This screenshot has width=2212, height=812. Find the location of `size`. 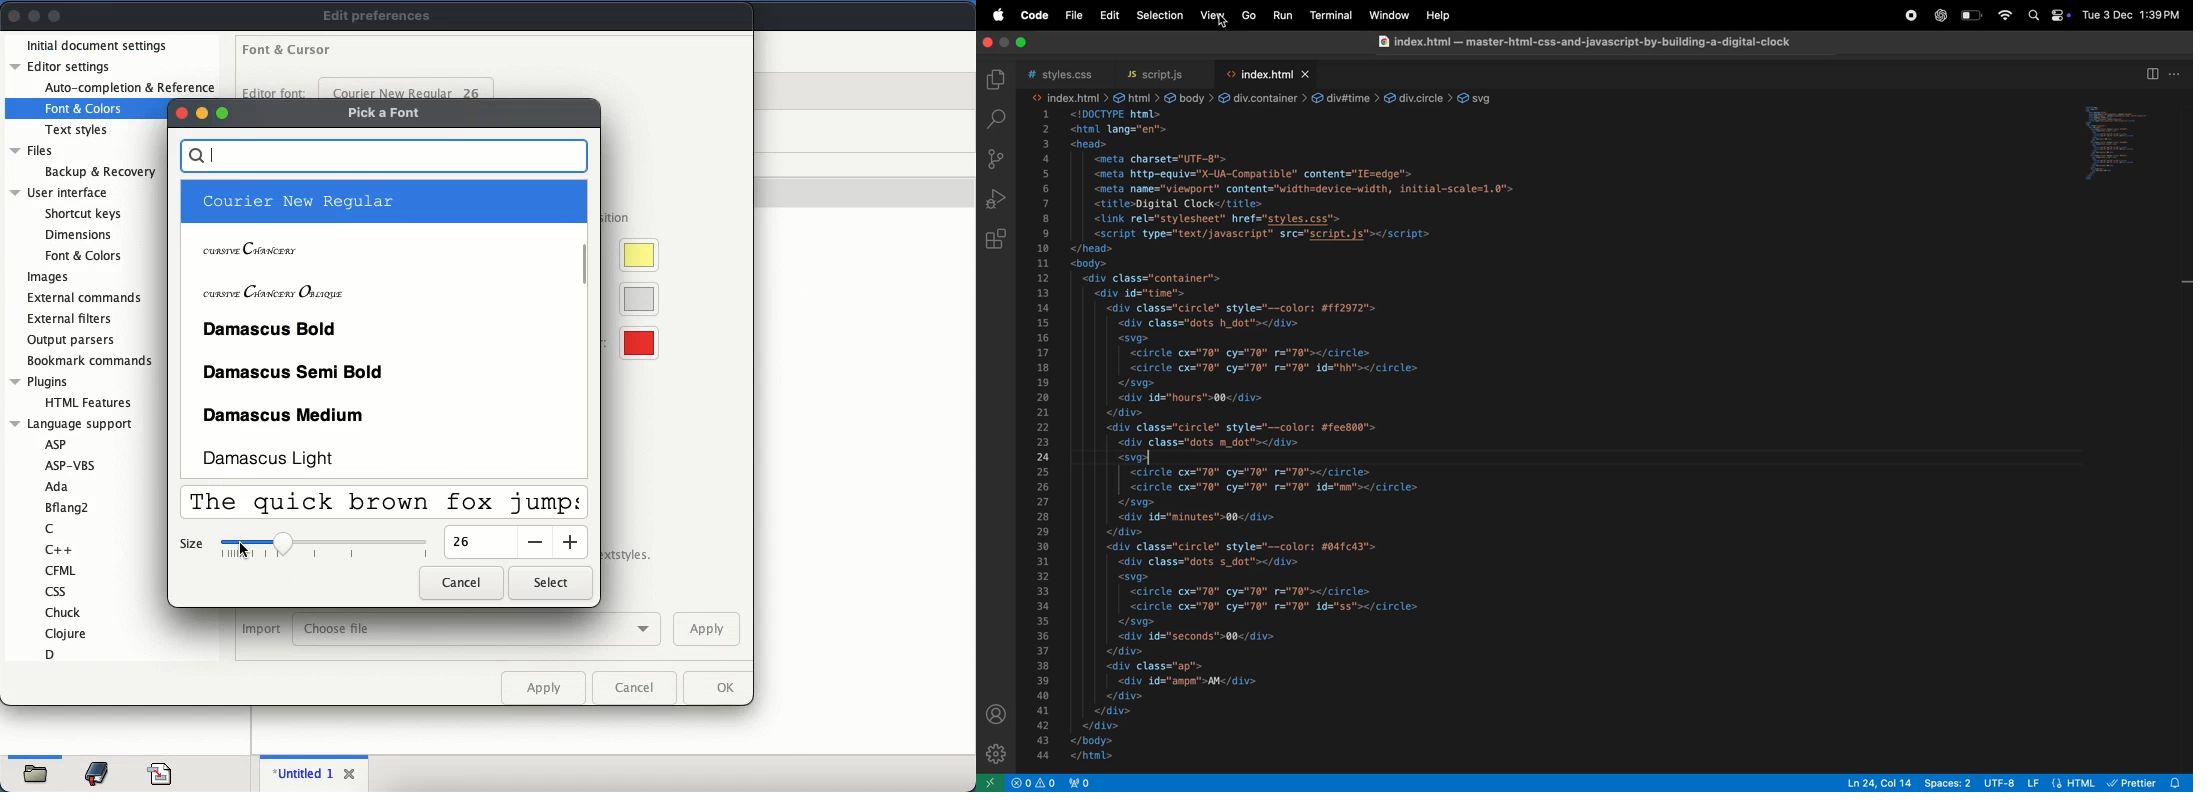

size is located at coordinates (468, 543).